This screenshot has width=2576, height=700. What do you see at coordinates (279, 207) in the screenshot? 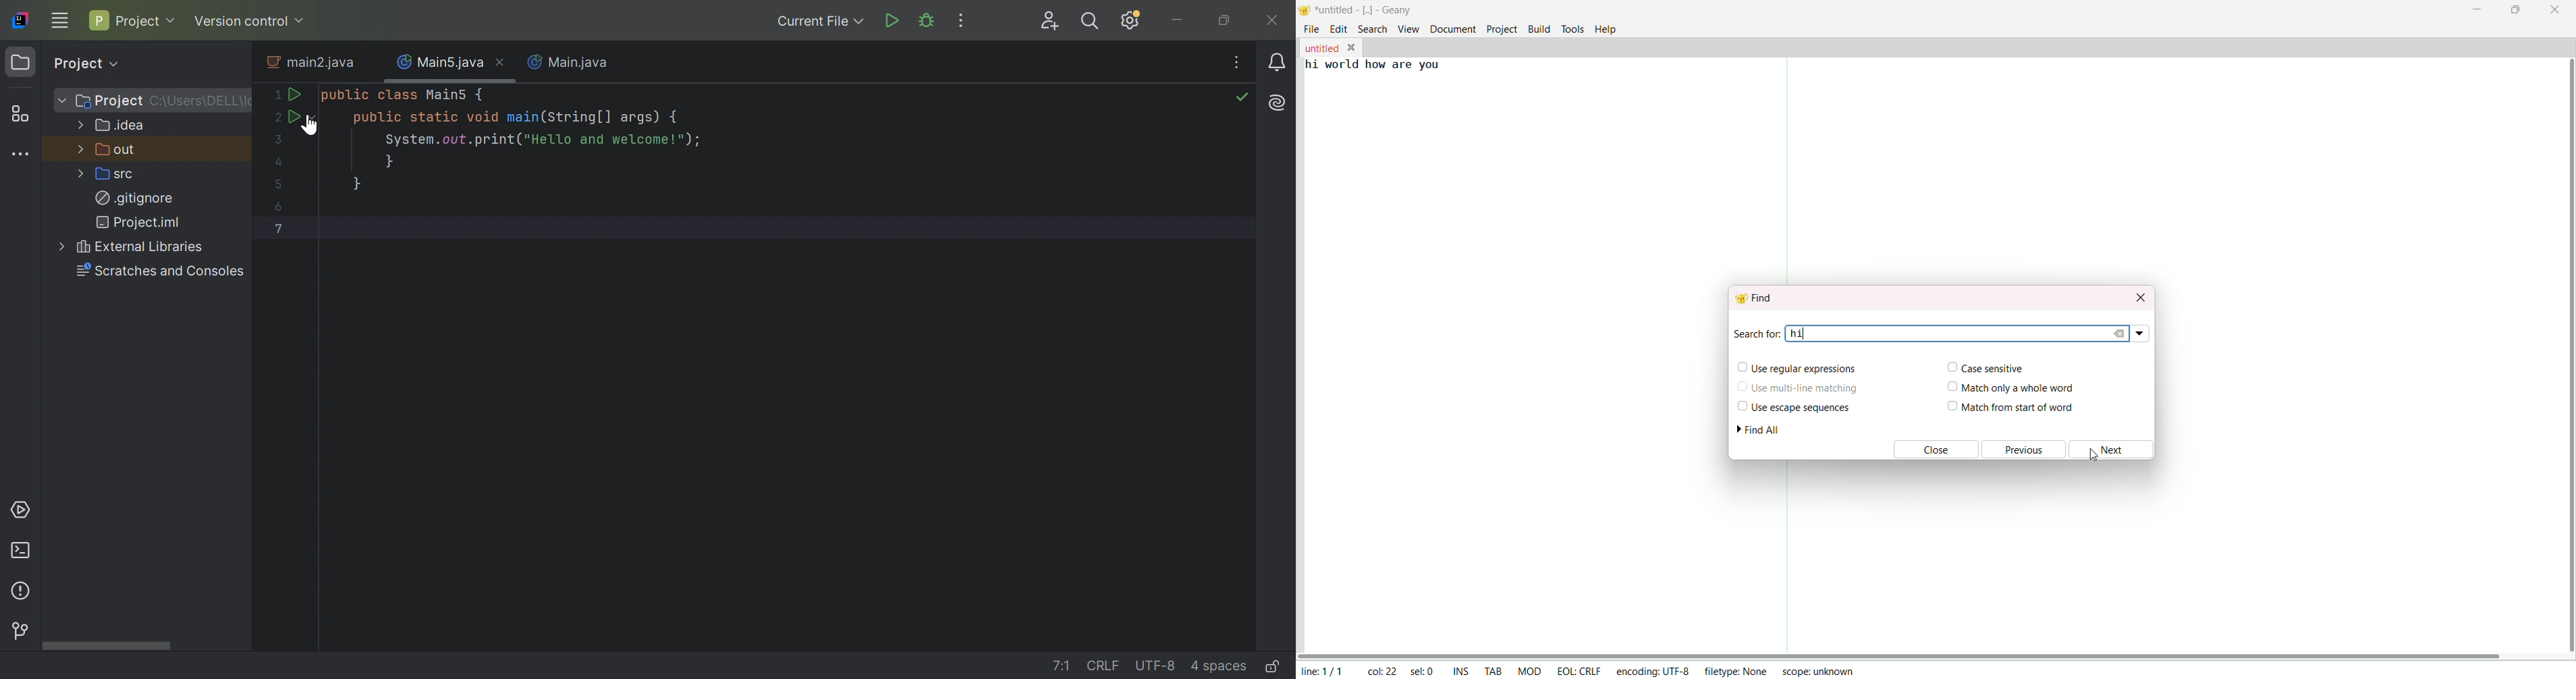
I see `6` at bounding box center [279, 207].